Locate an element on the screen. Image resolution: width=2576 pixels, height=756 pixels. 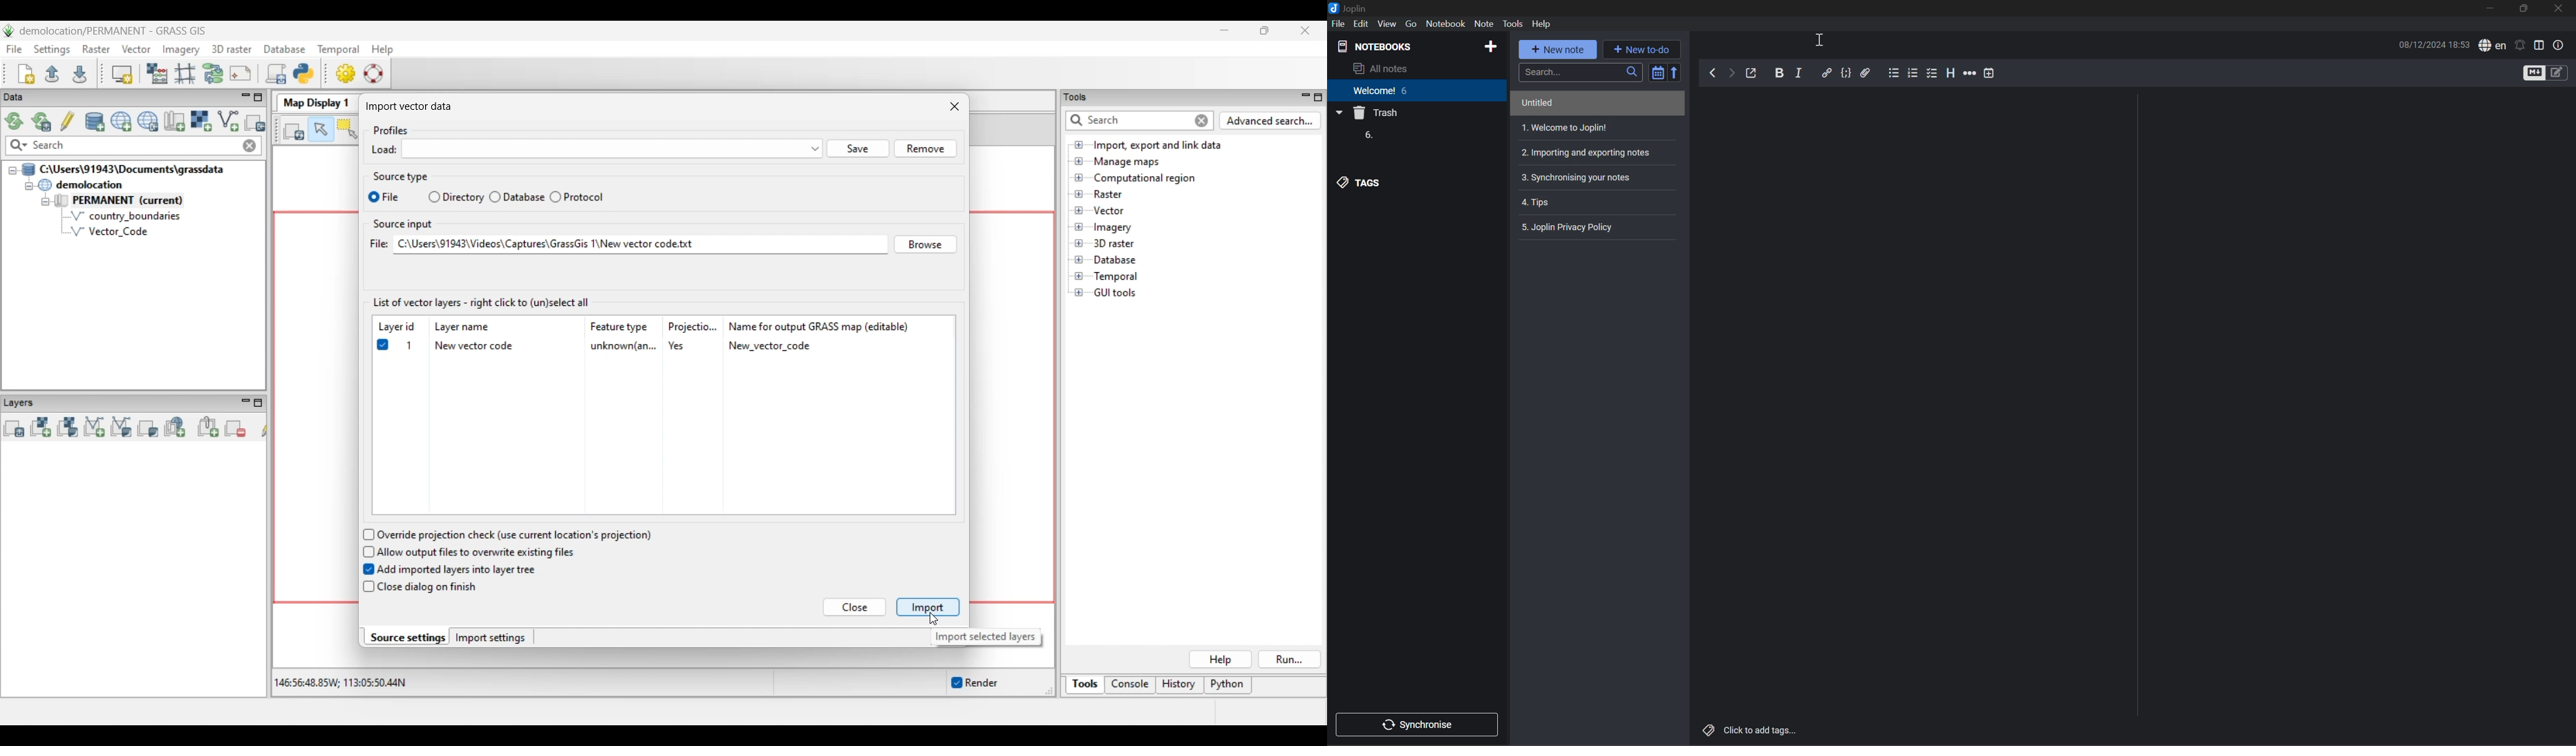
Trash is located at coordinates (1378, 114).